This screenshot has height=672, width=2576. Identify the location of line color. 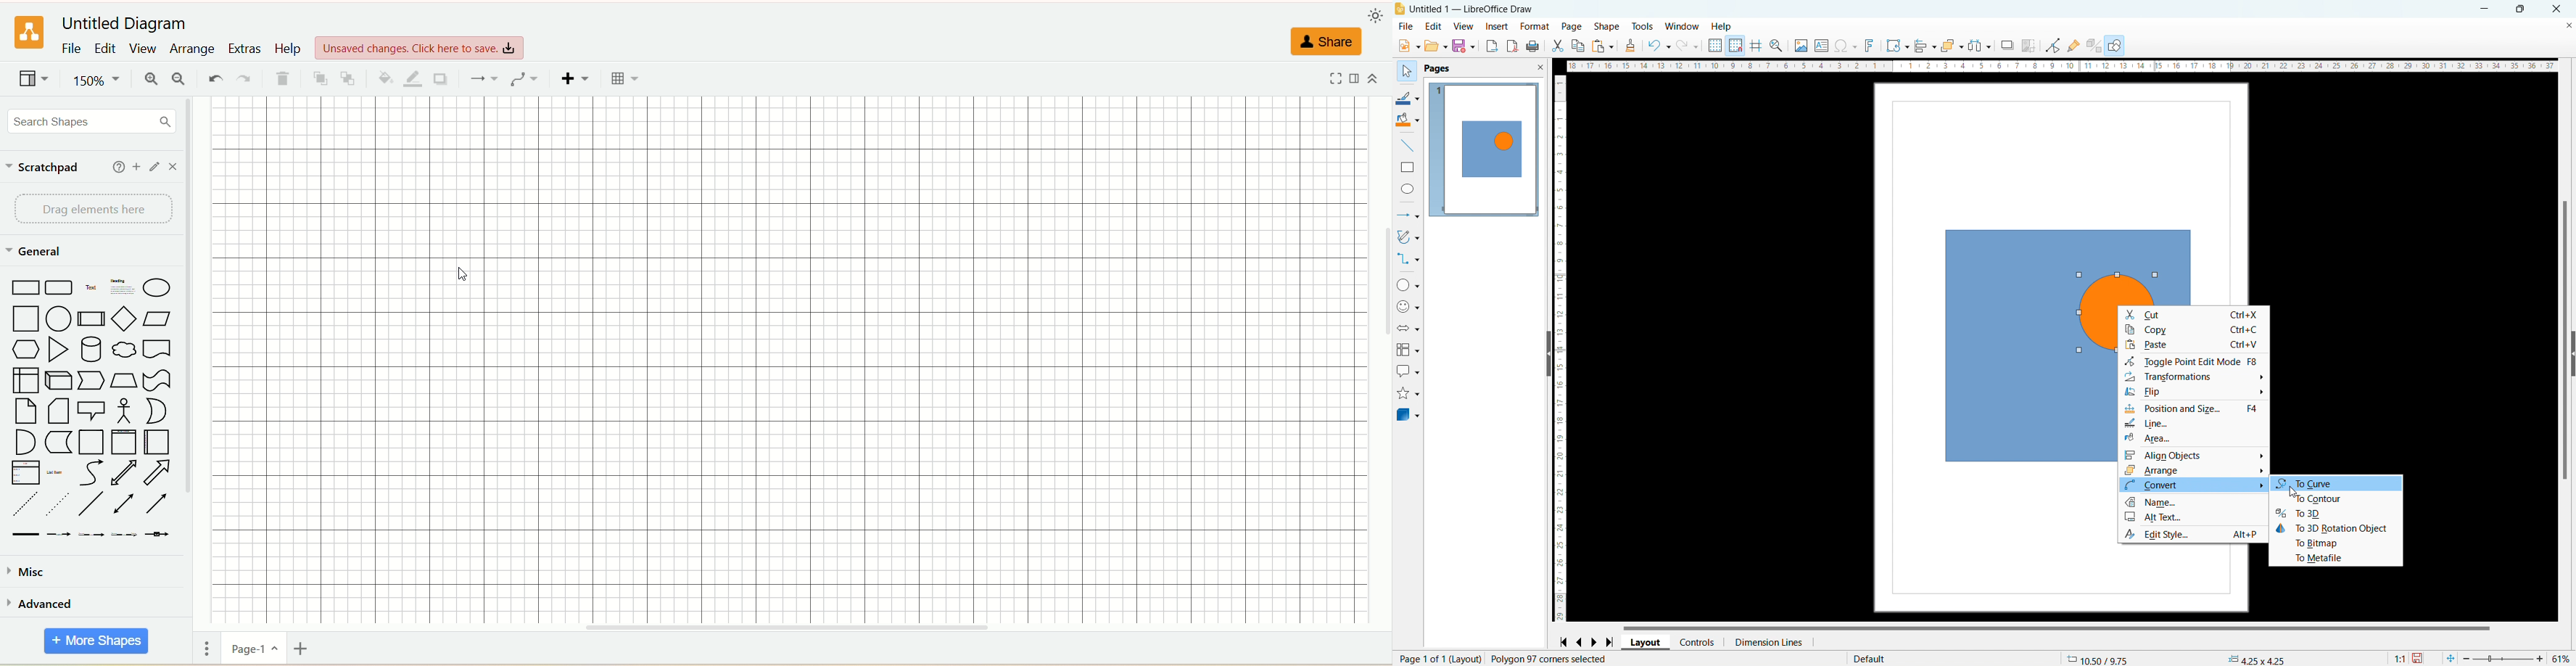
(1408, 98).